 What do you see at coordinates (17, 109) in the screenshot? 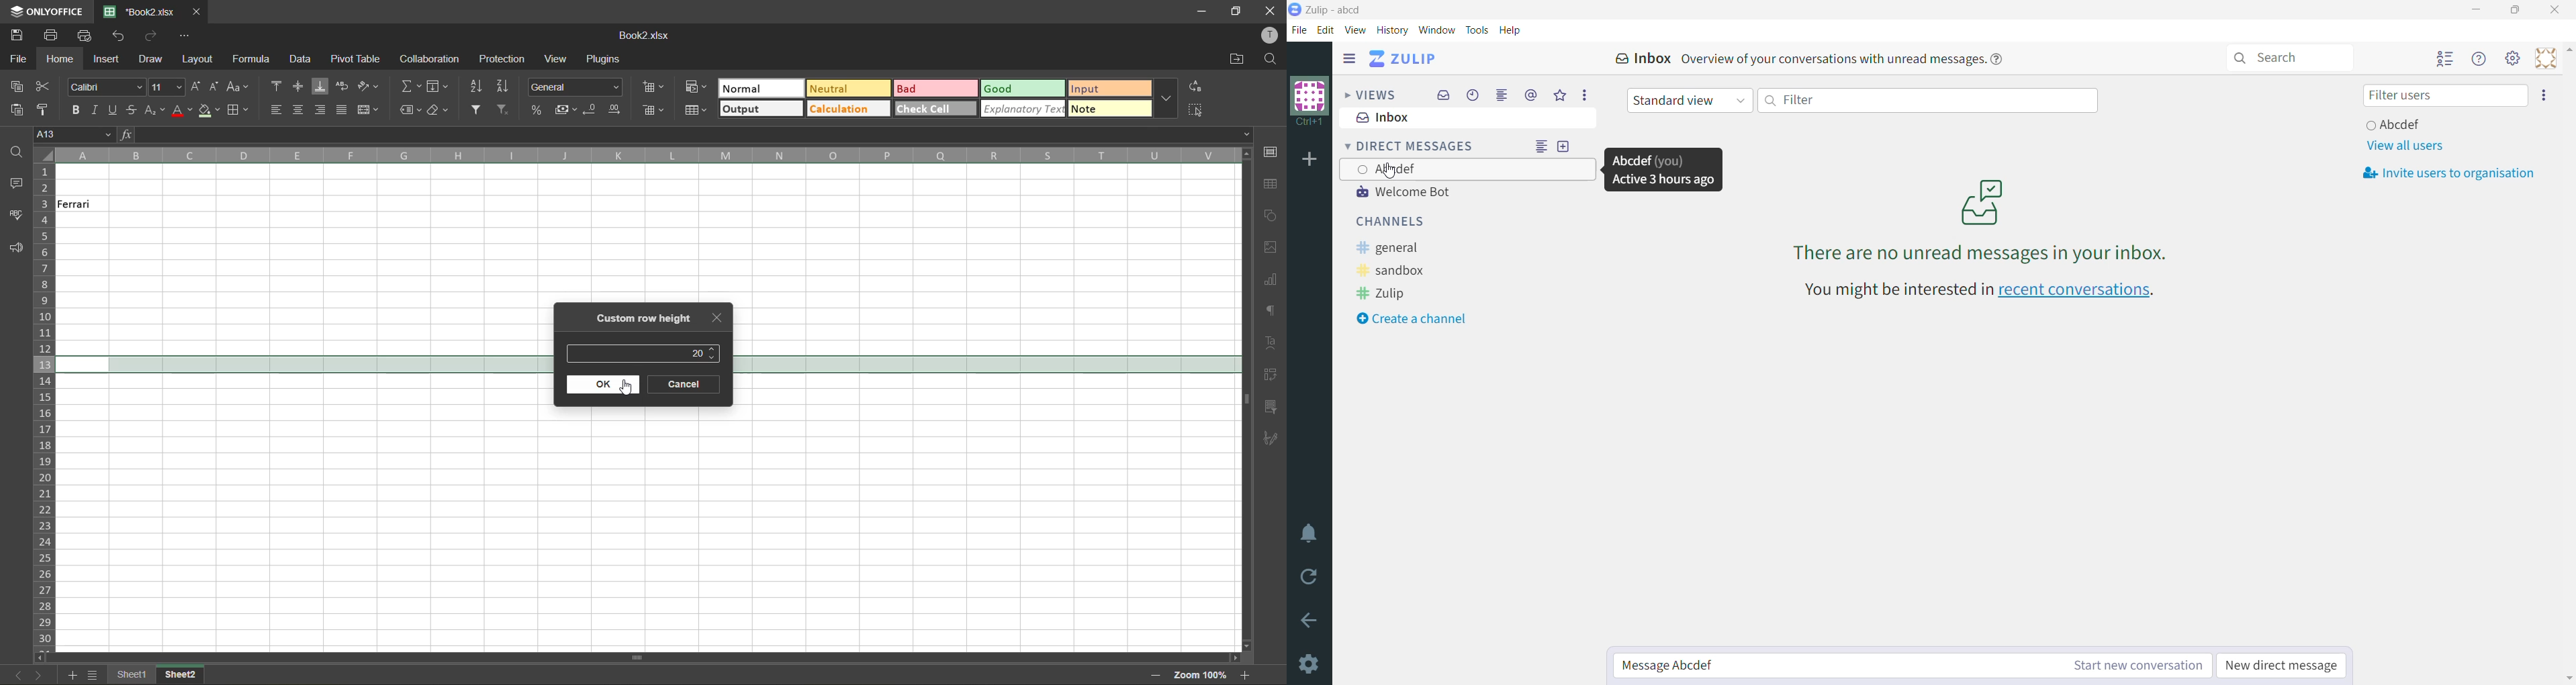
I see `paste` at bounding box center [17, 109].